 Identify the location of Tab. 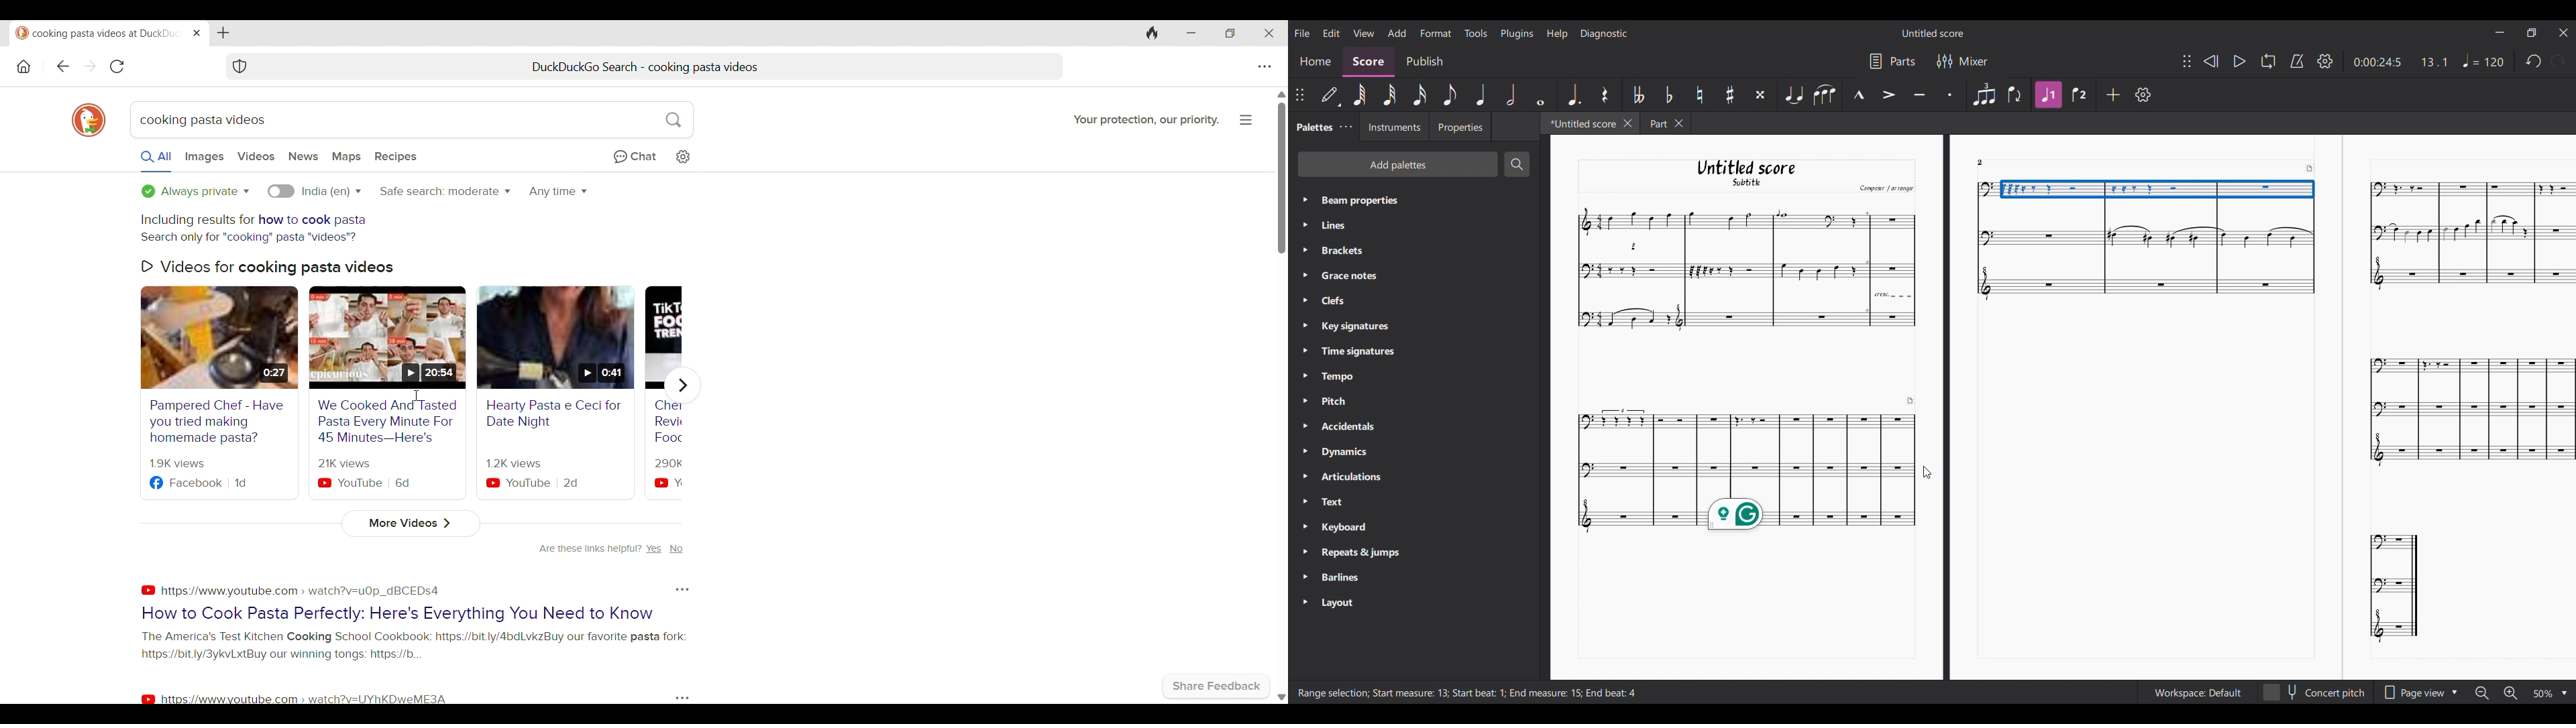
(1346, 127).